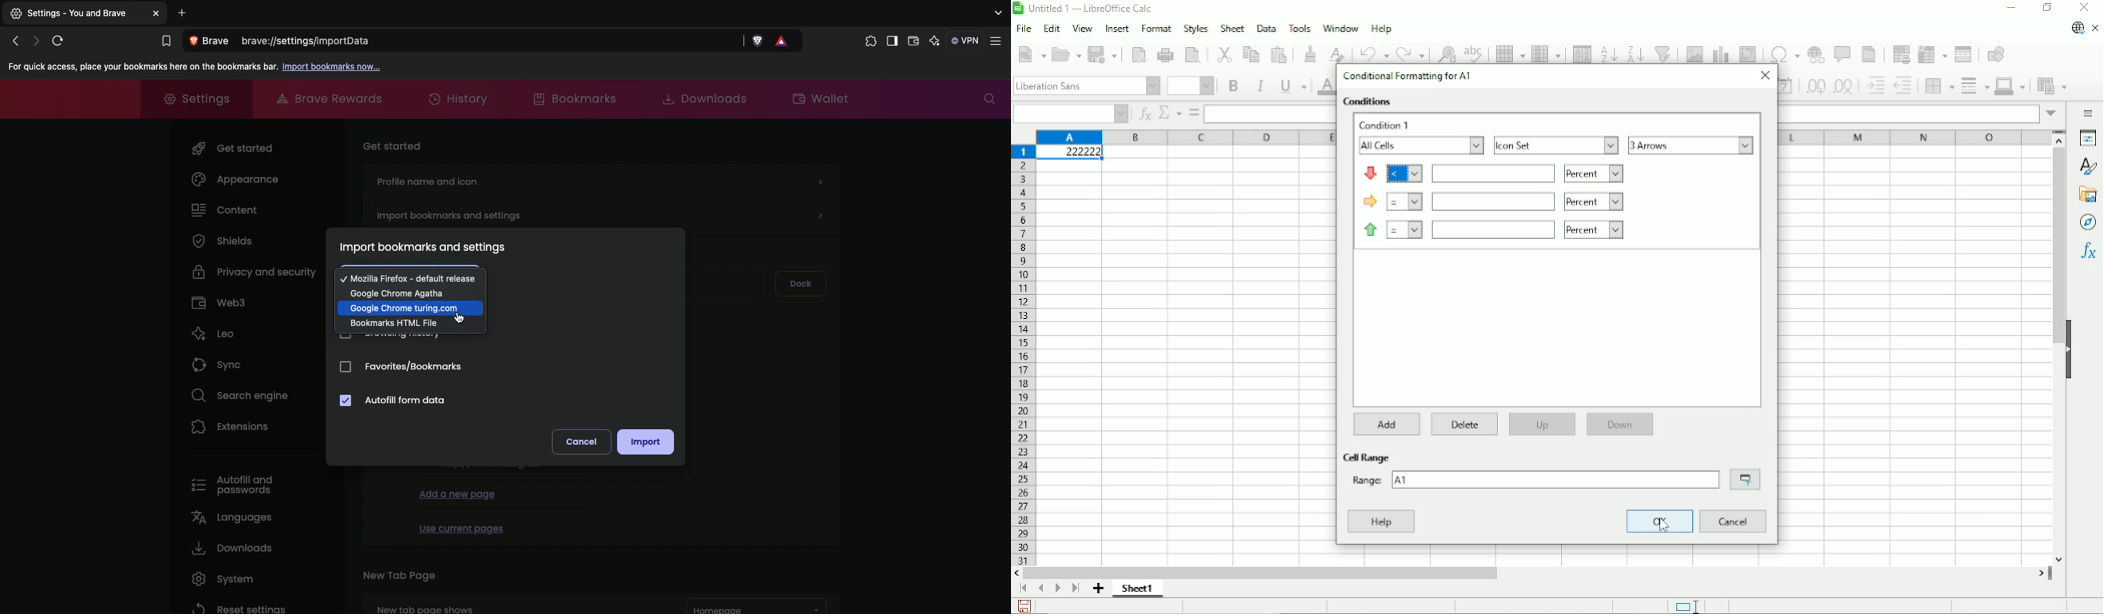 The image size is (2128, 616). Describe the element at coordinates (2088, 194) in the screenshot. I see `Gallery` at that location.